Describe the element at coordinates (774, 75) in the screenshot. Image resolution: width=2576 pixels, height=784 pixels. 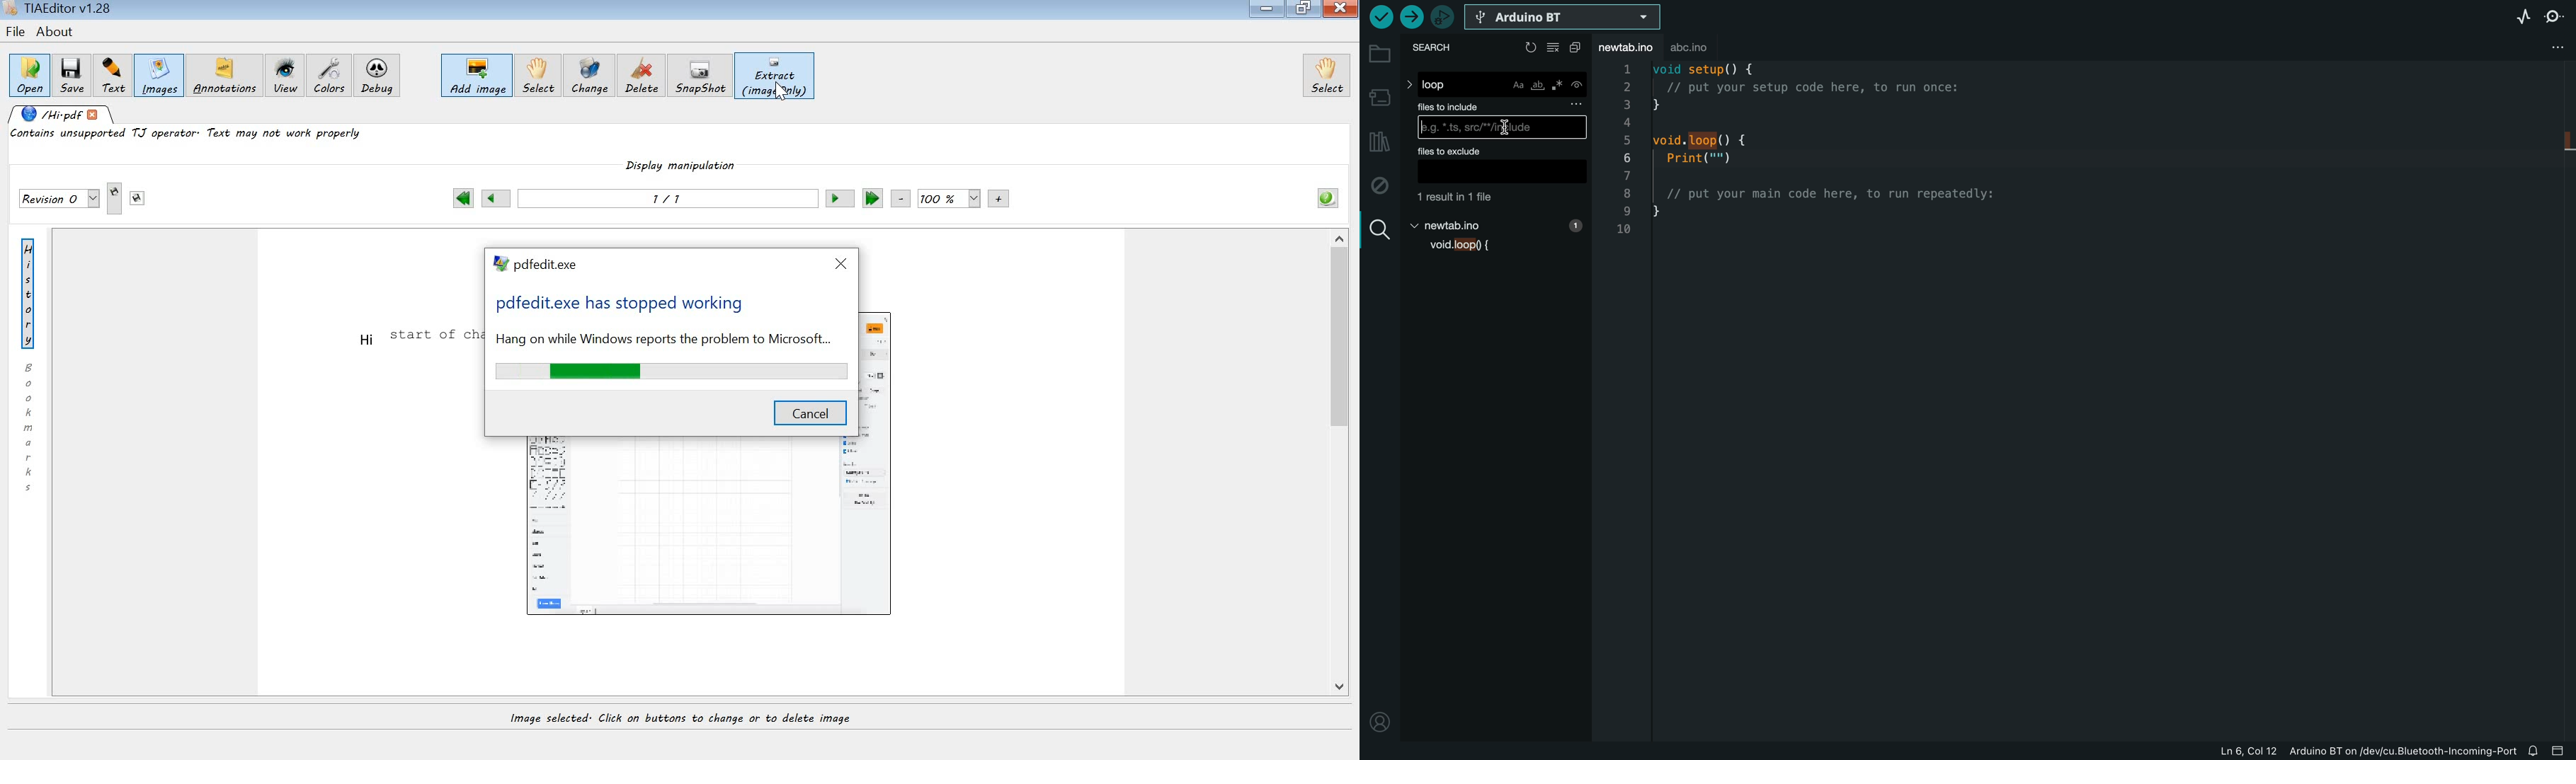
I see `extract (image only)` at that location.